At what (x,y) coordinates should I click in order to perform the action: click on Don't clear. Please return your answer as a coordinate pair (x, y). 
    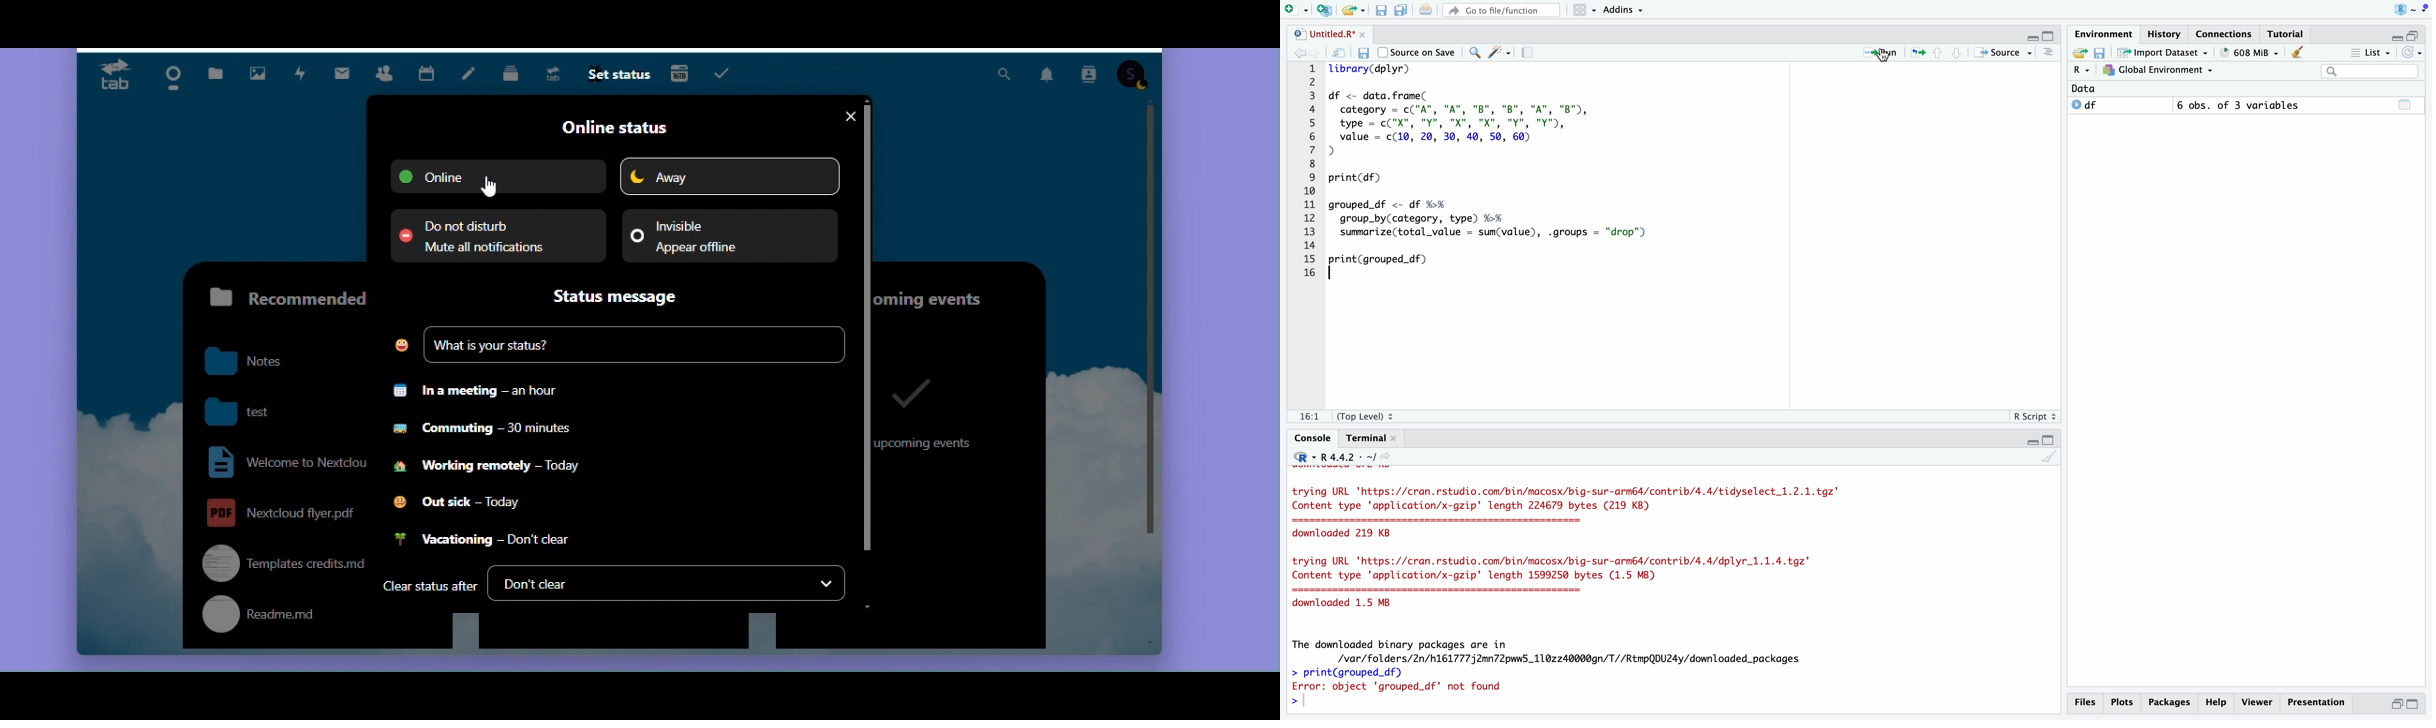
    Looking at the image, I should click on (667, 584).